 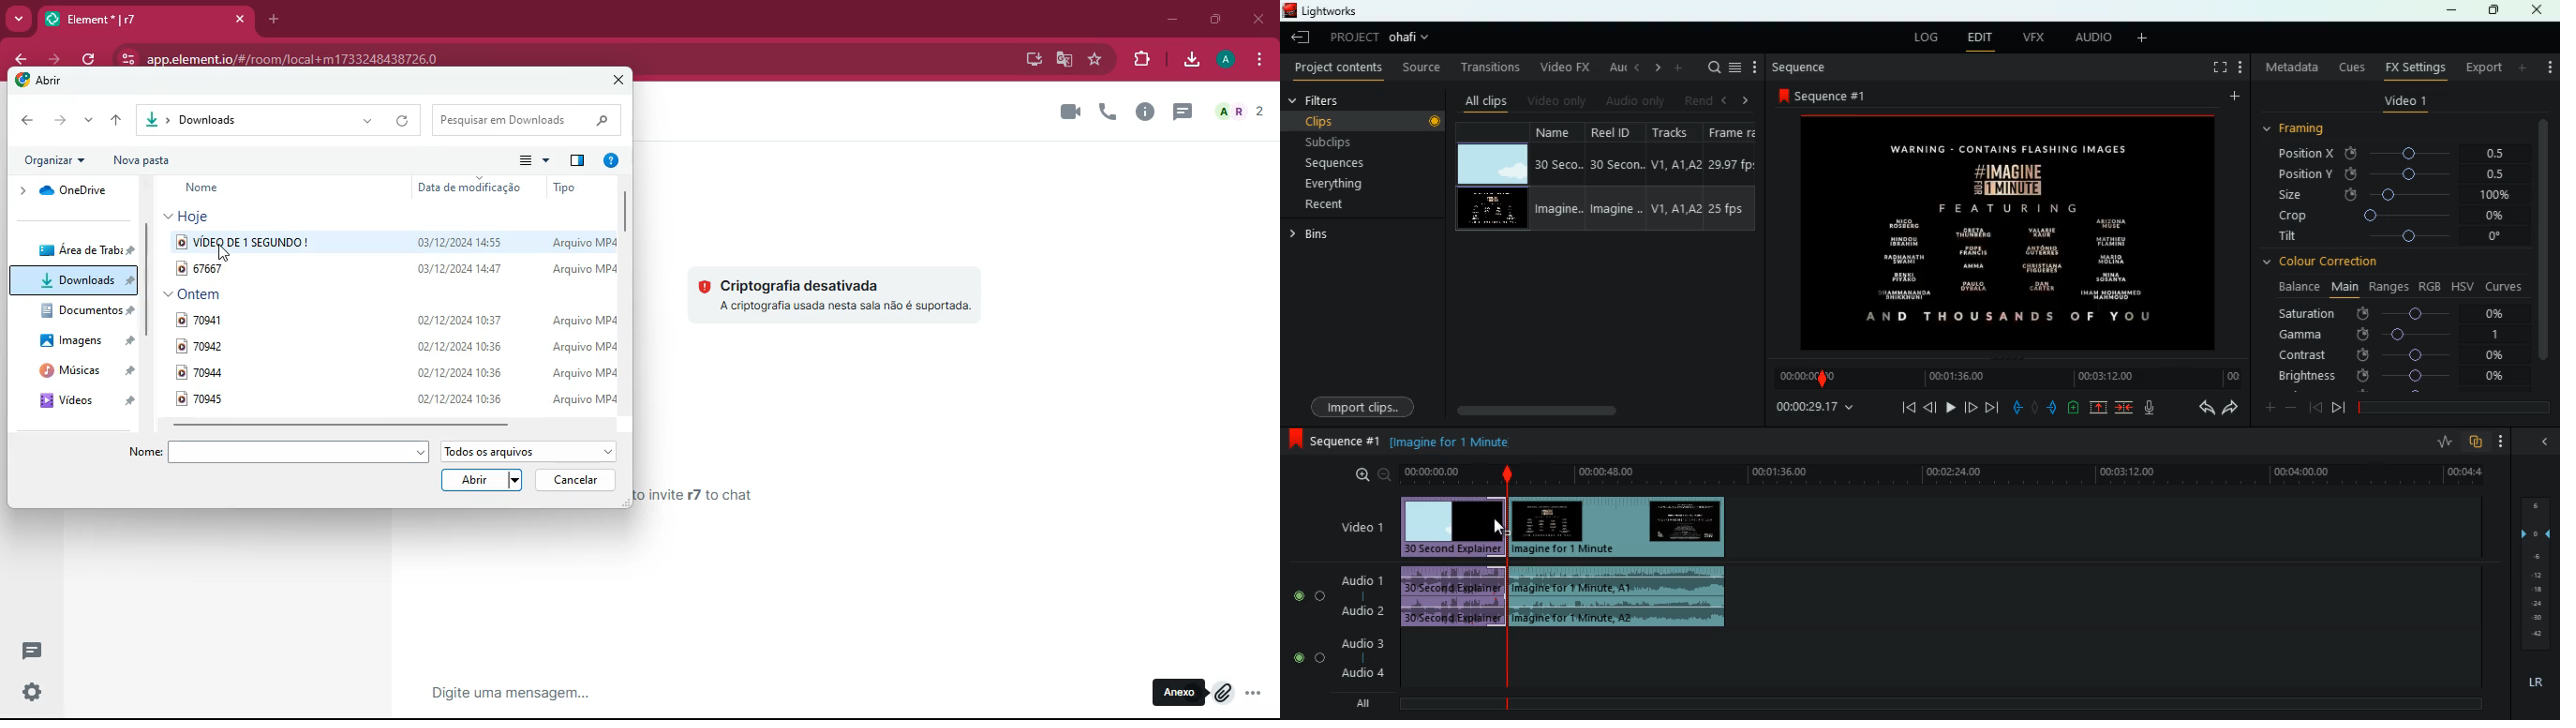 I want to click on time, so click(x=1813, y=409).